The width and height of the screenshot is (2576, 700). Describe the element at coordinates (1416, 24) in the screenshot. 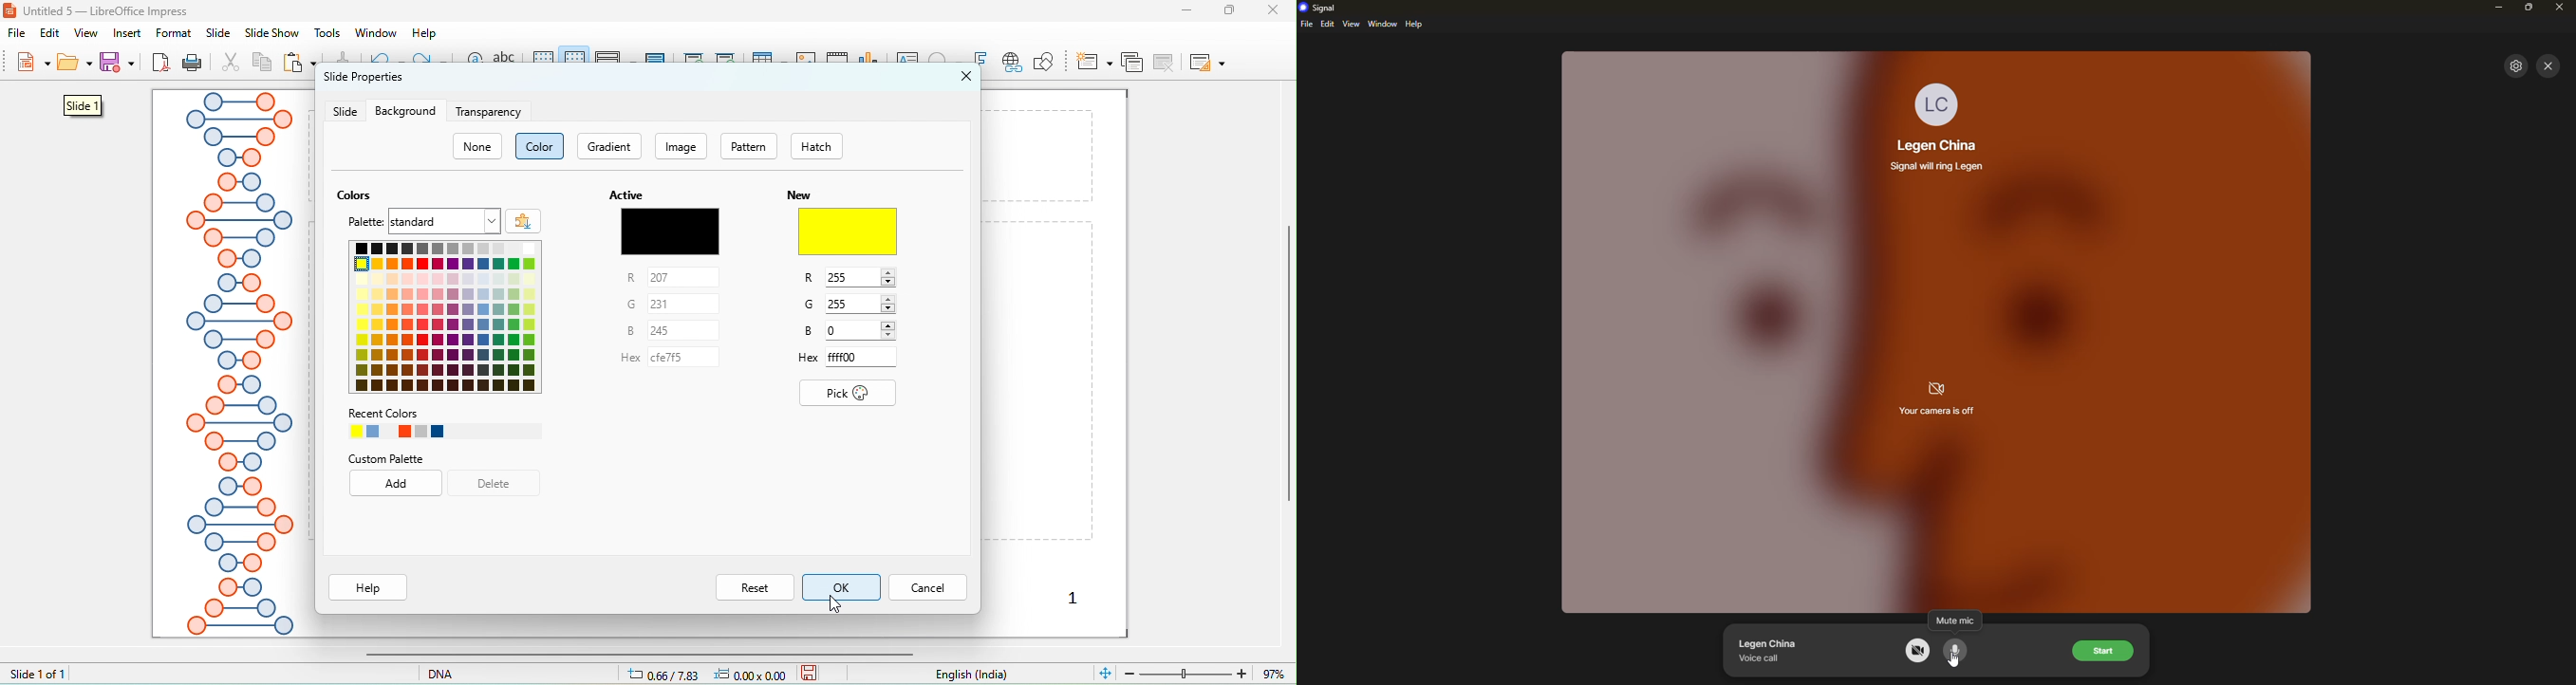

I see `help` at that location.